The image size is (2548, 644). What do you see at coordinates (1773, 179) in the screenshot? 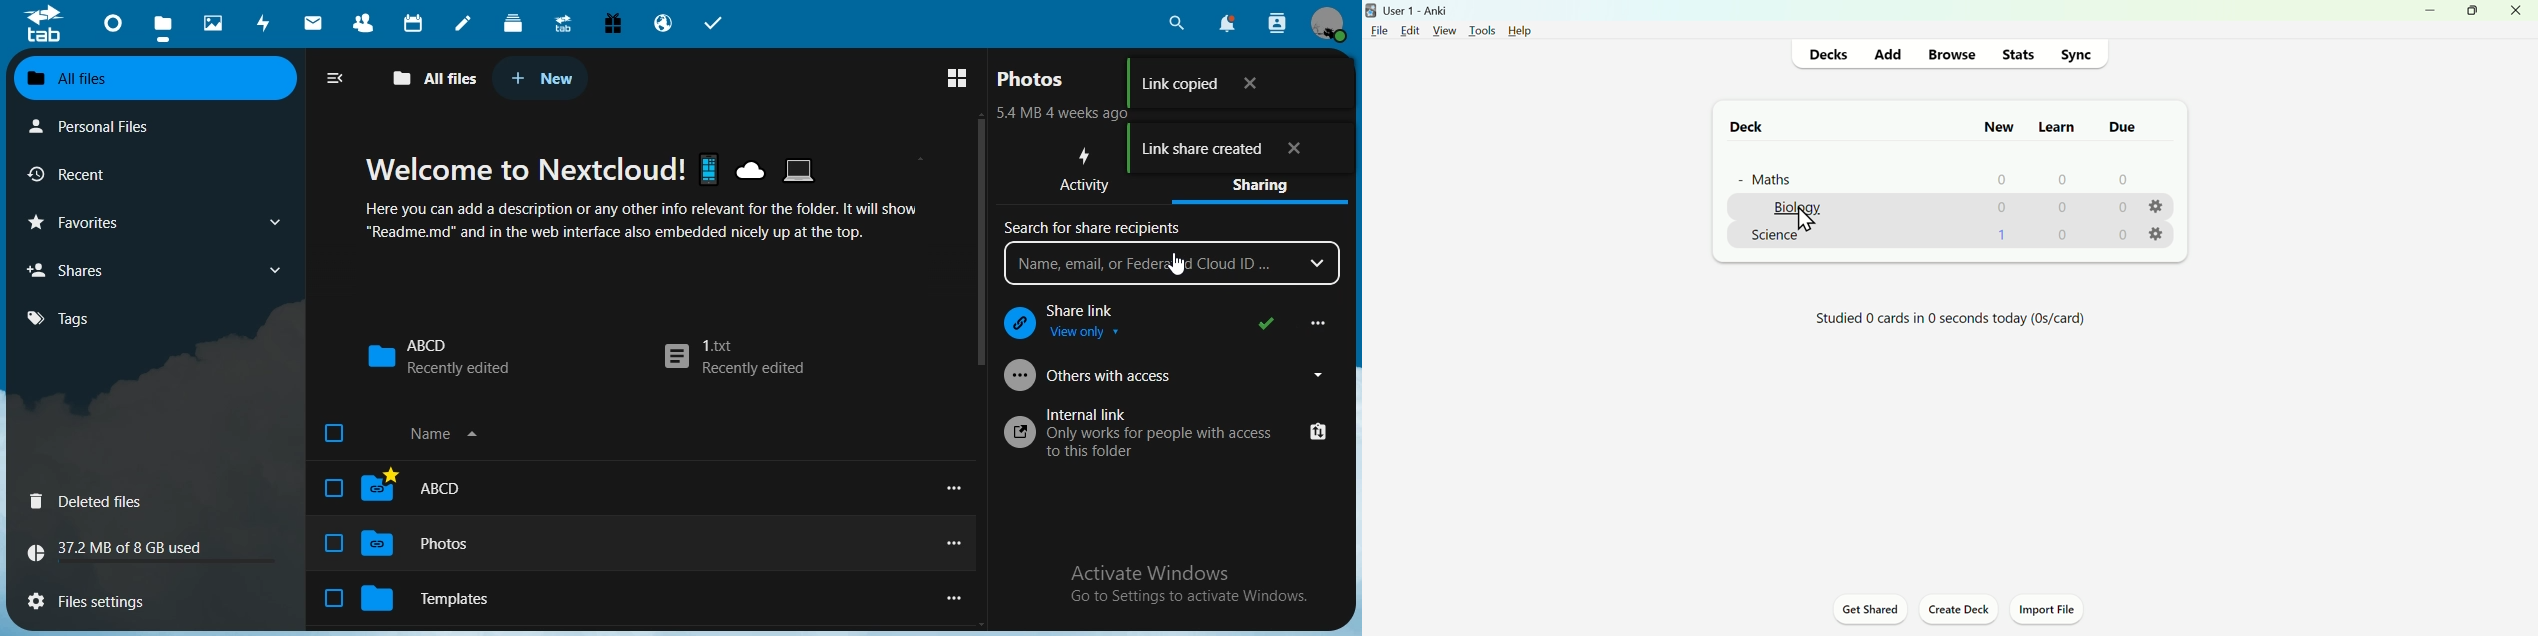
I see `+ Maths` at bounding box center [1773, 179].